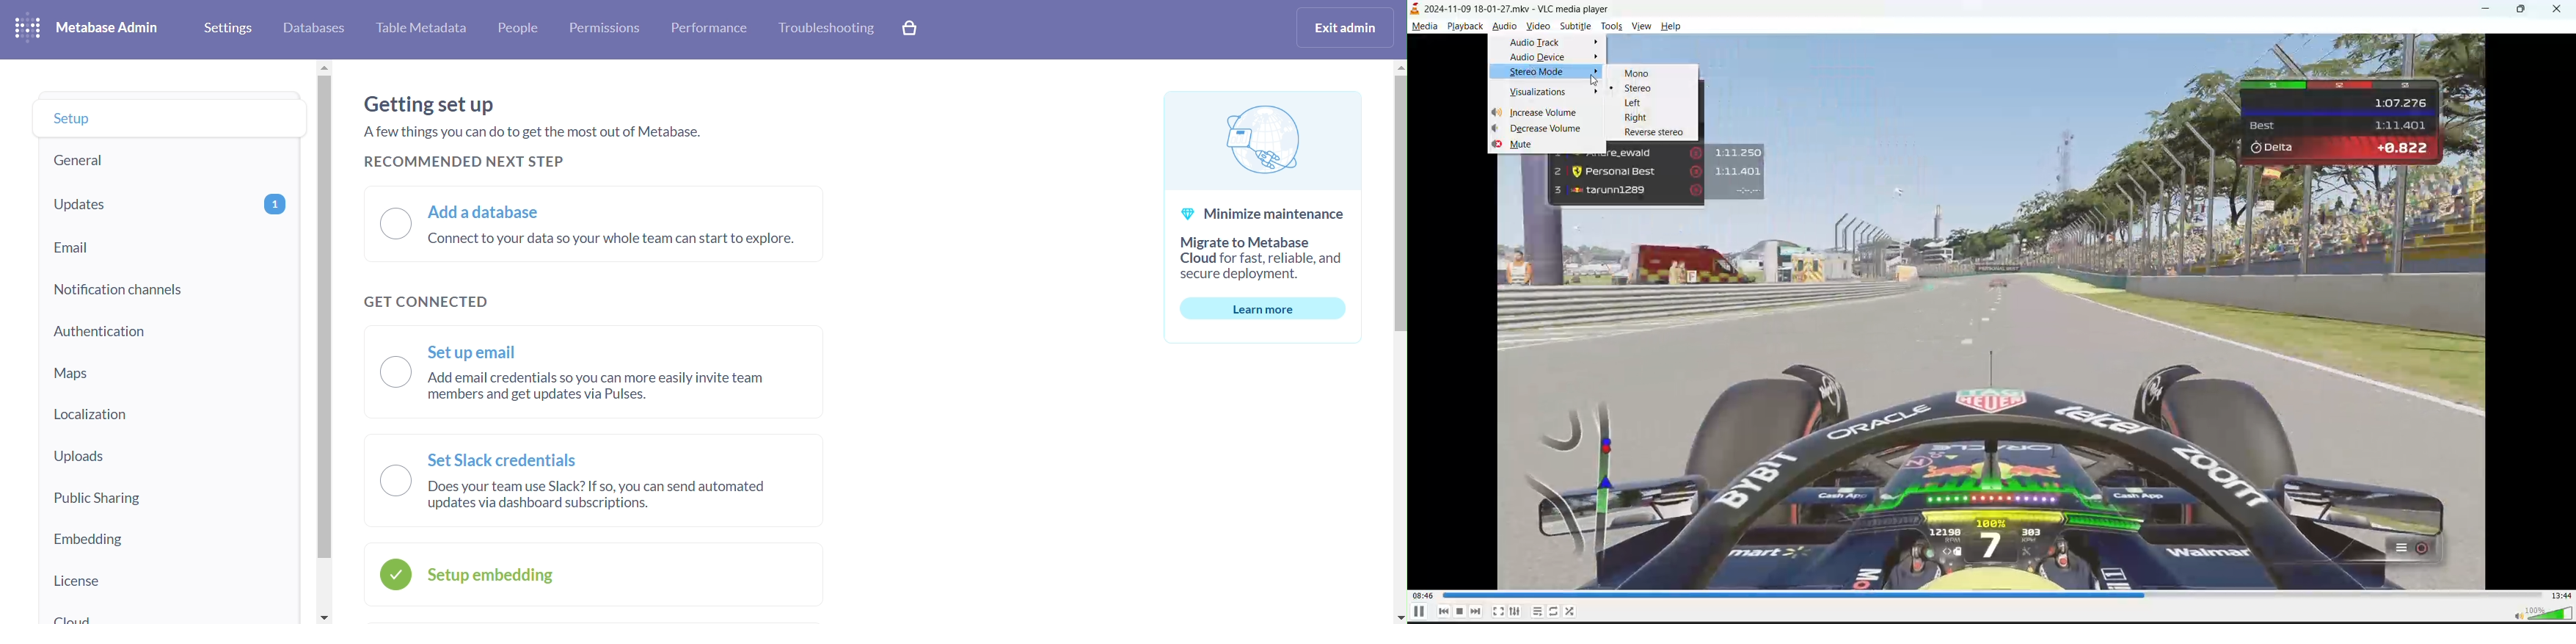 The image size is (2576, 644). Describe the element at coordinates (1465, 27) in the screenshot. I see `playback` at that location.